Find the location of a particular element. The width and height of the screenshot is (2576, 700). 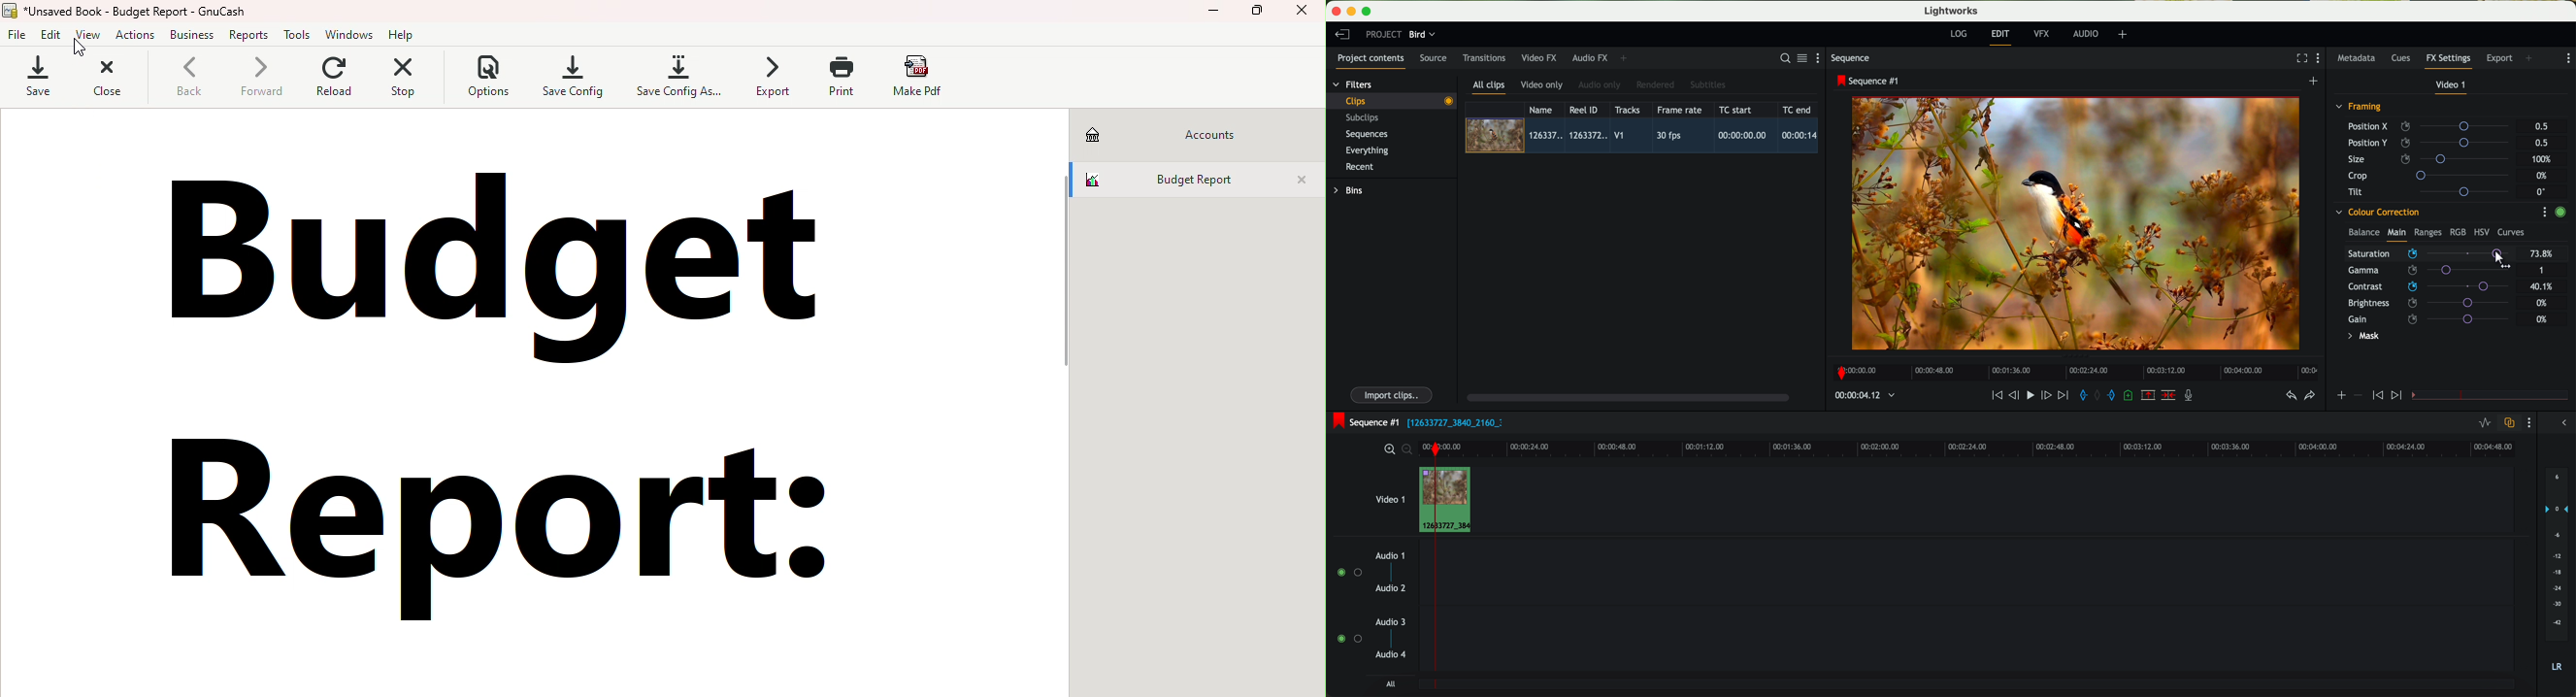

click on video is located at coordinates (1645, 137).